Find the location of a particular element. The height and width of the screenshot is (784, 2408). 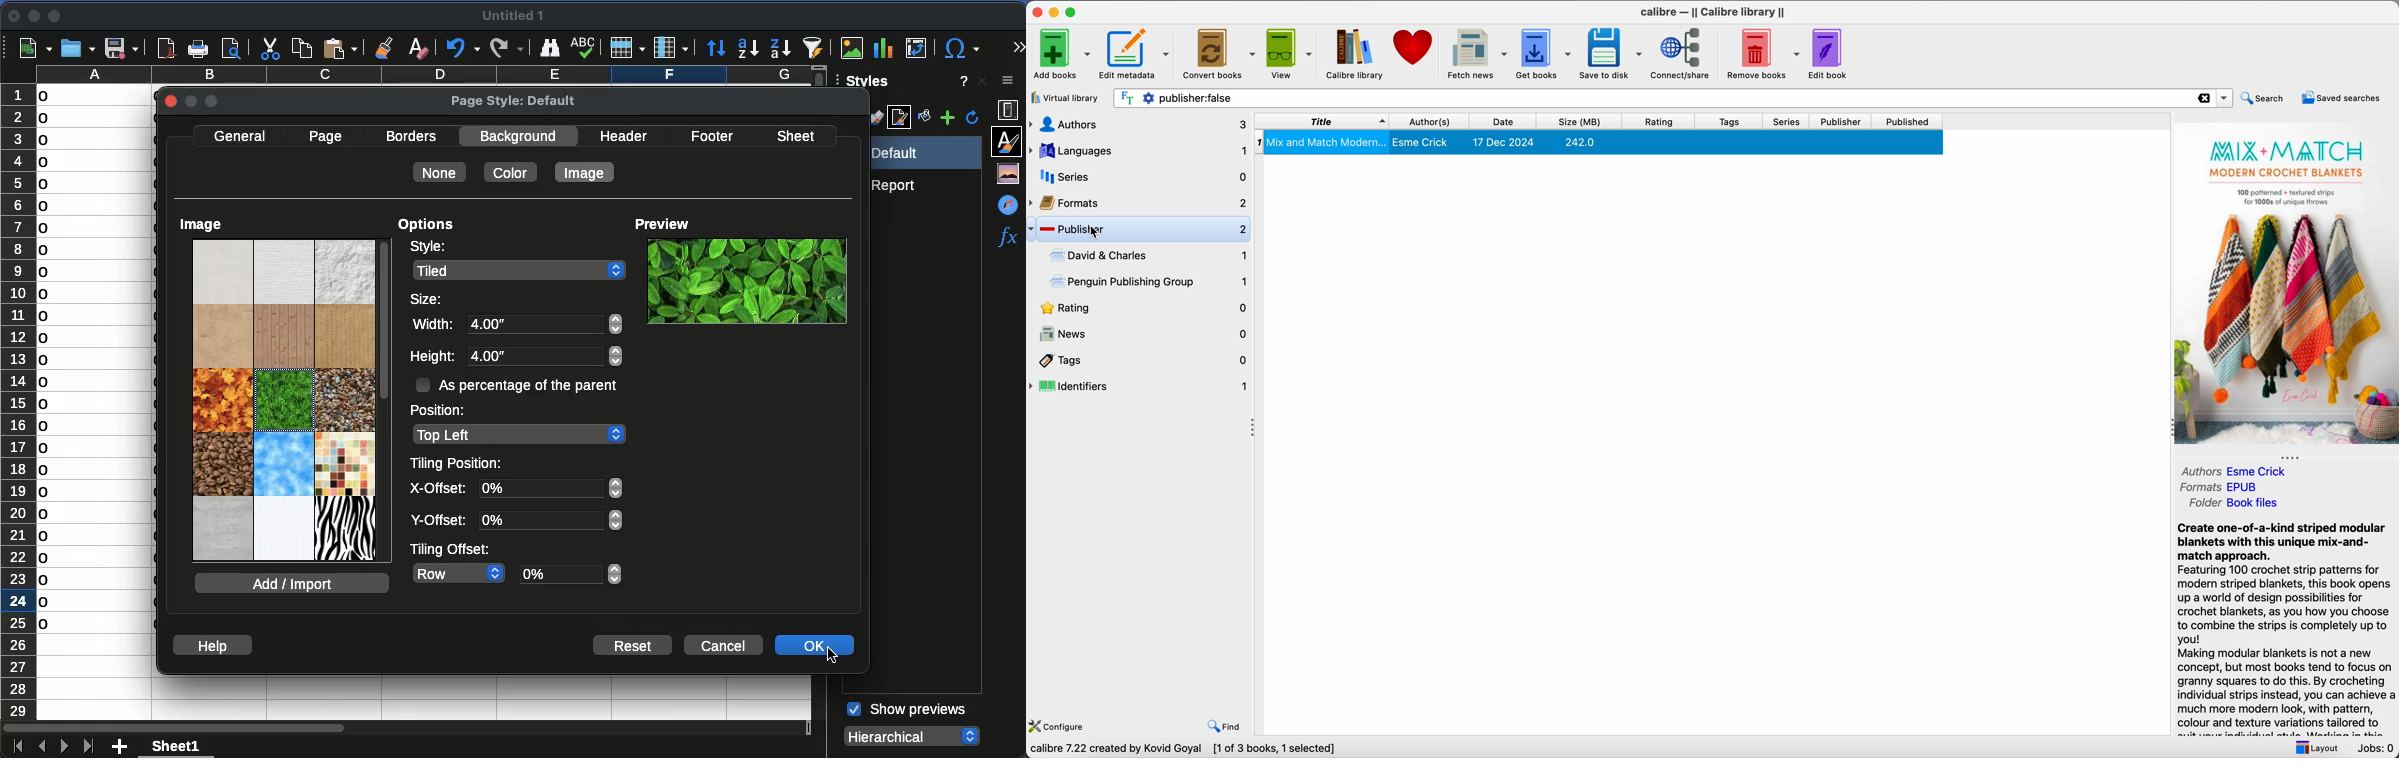

width is located at coordinates (431, 326).